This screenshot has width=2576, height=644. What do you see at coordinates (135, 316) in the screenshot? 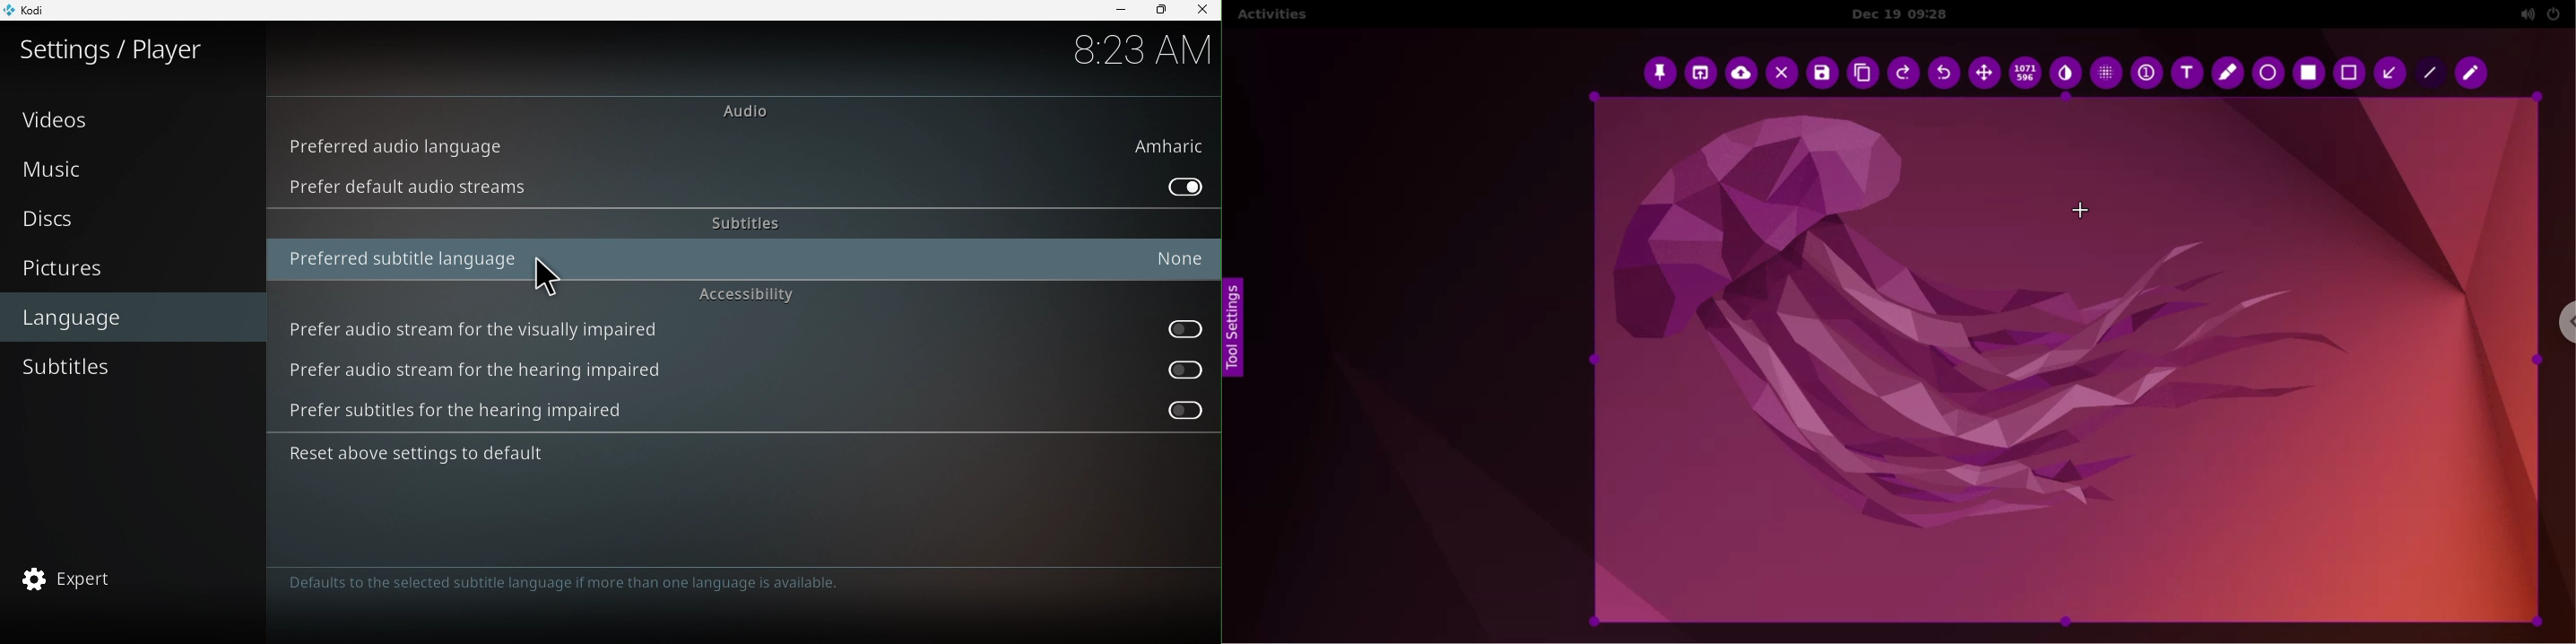
I see `Language` at bounding box center [135, 316].